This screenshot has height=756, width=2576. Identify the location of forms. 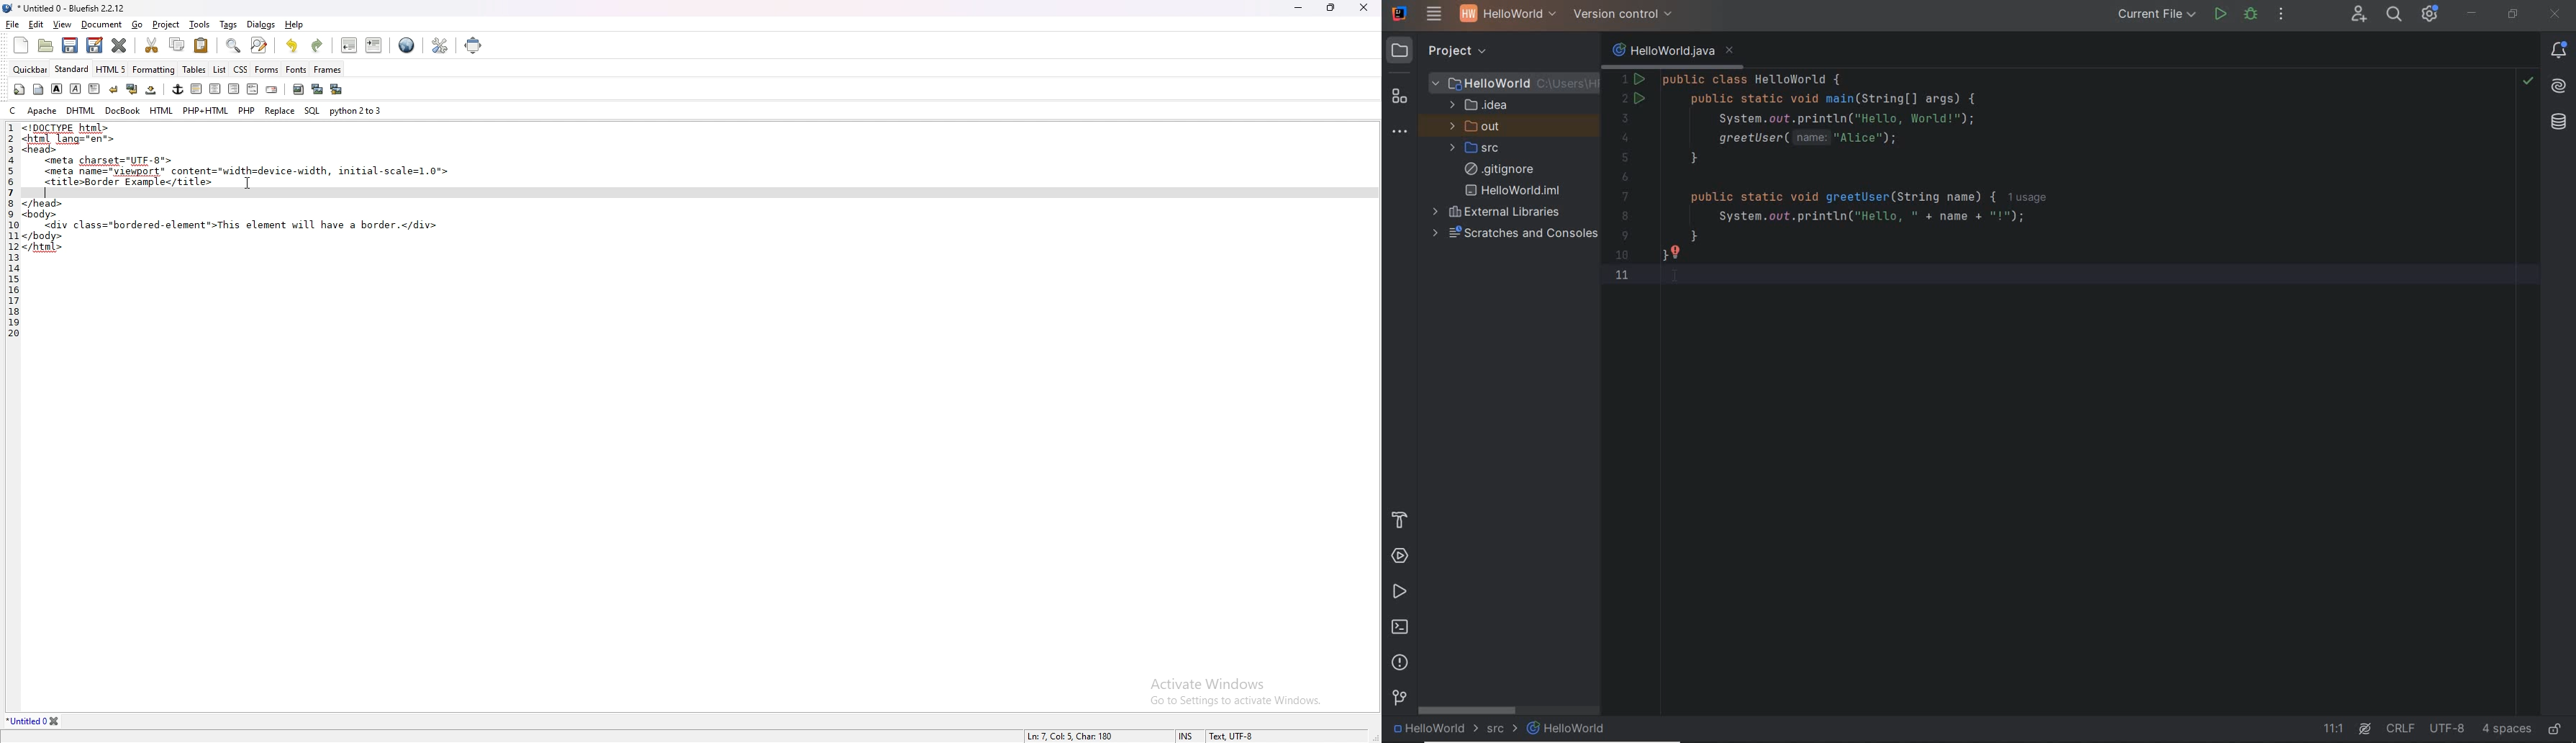
(267, 69).